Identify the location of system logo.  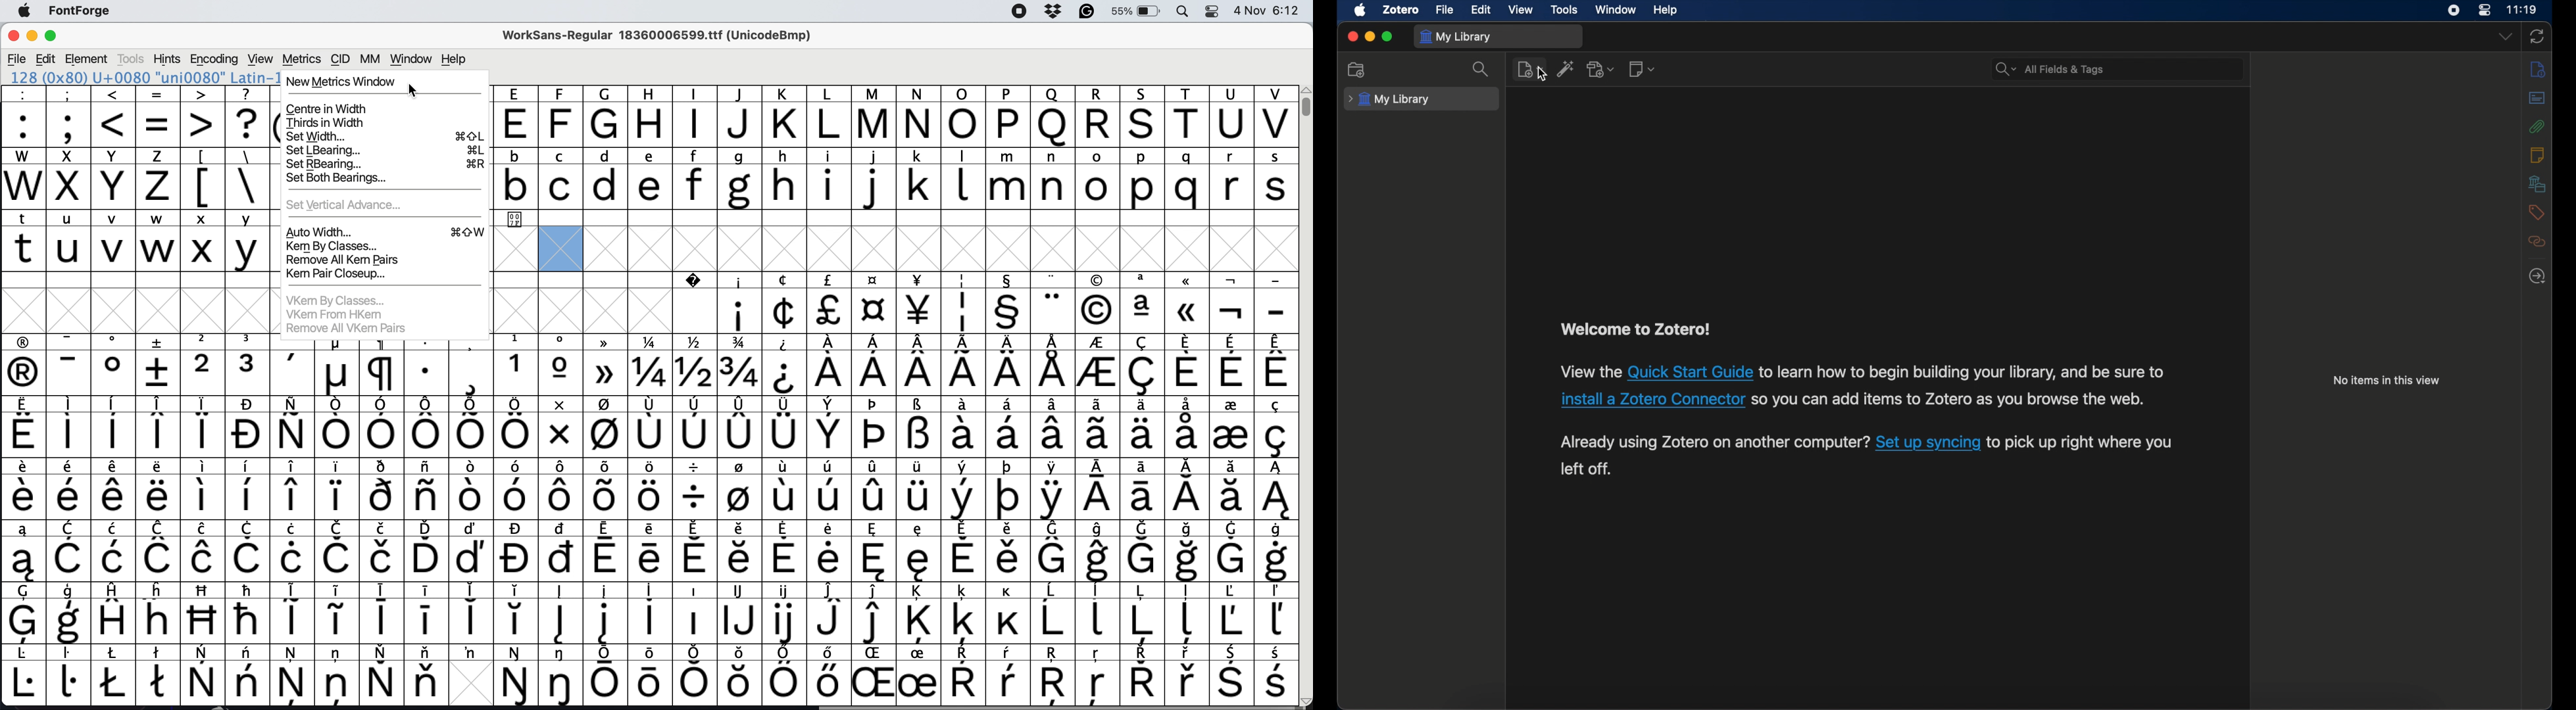
(25, 10).